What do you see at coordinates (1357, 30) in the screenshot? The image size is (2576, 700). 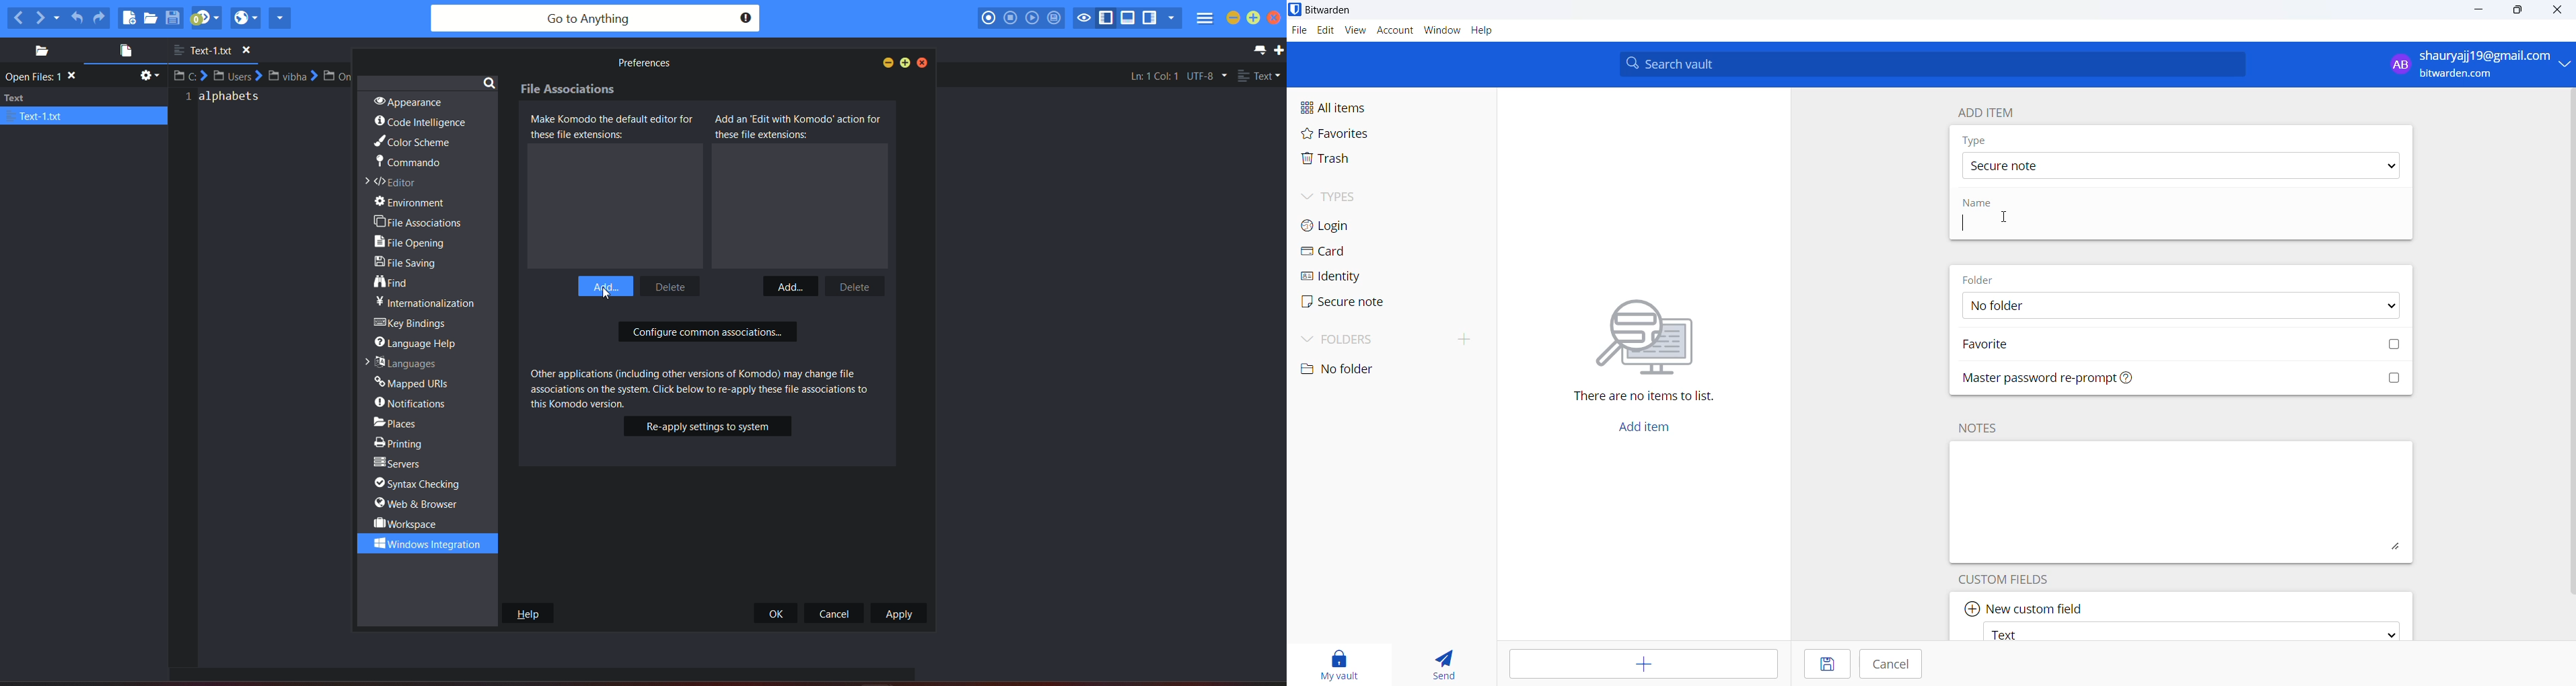 I see `view` at bounding box center [1357, 30].